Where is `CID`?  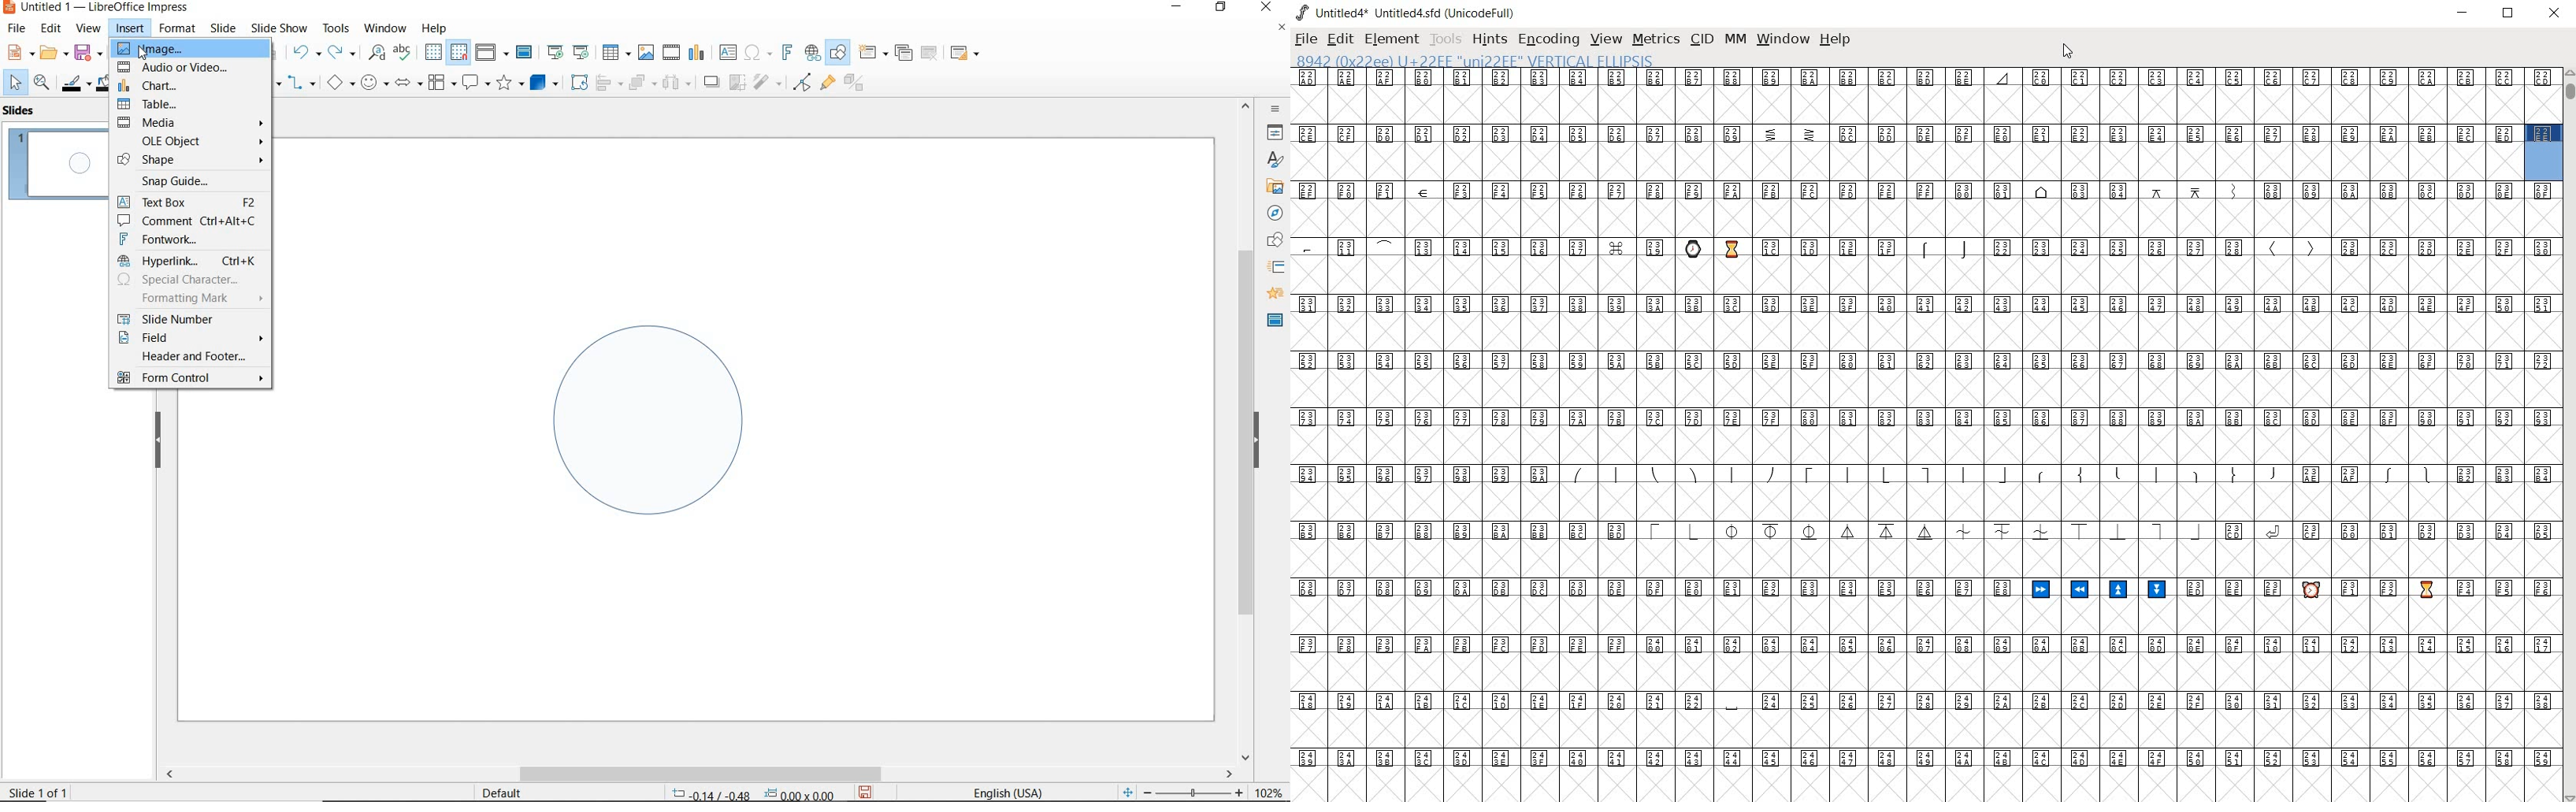
CID is located at coordinates (1701, 39).